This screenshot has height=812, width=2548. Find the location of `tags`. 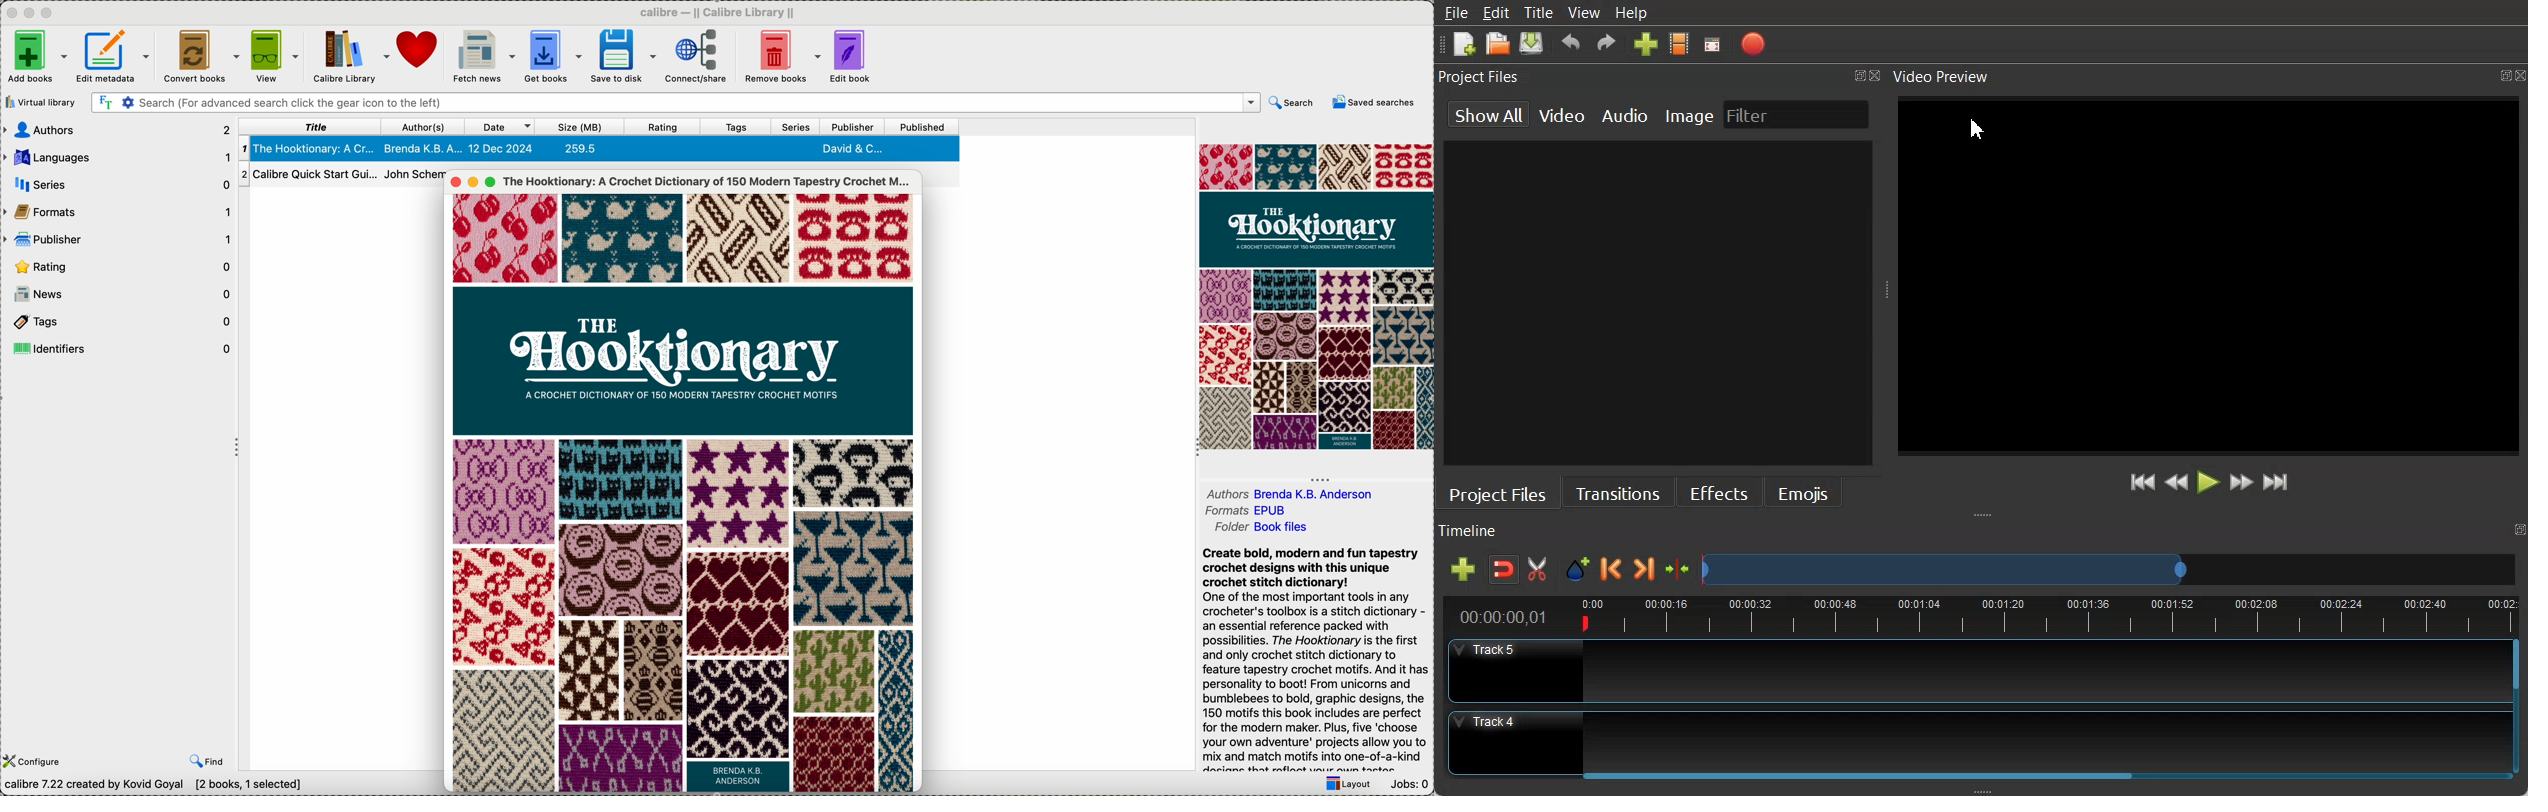

tags is located at coordinates (741, 126).